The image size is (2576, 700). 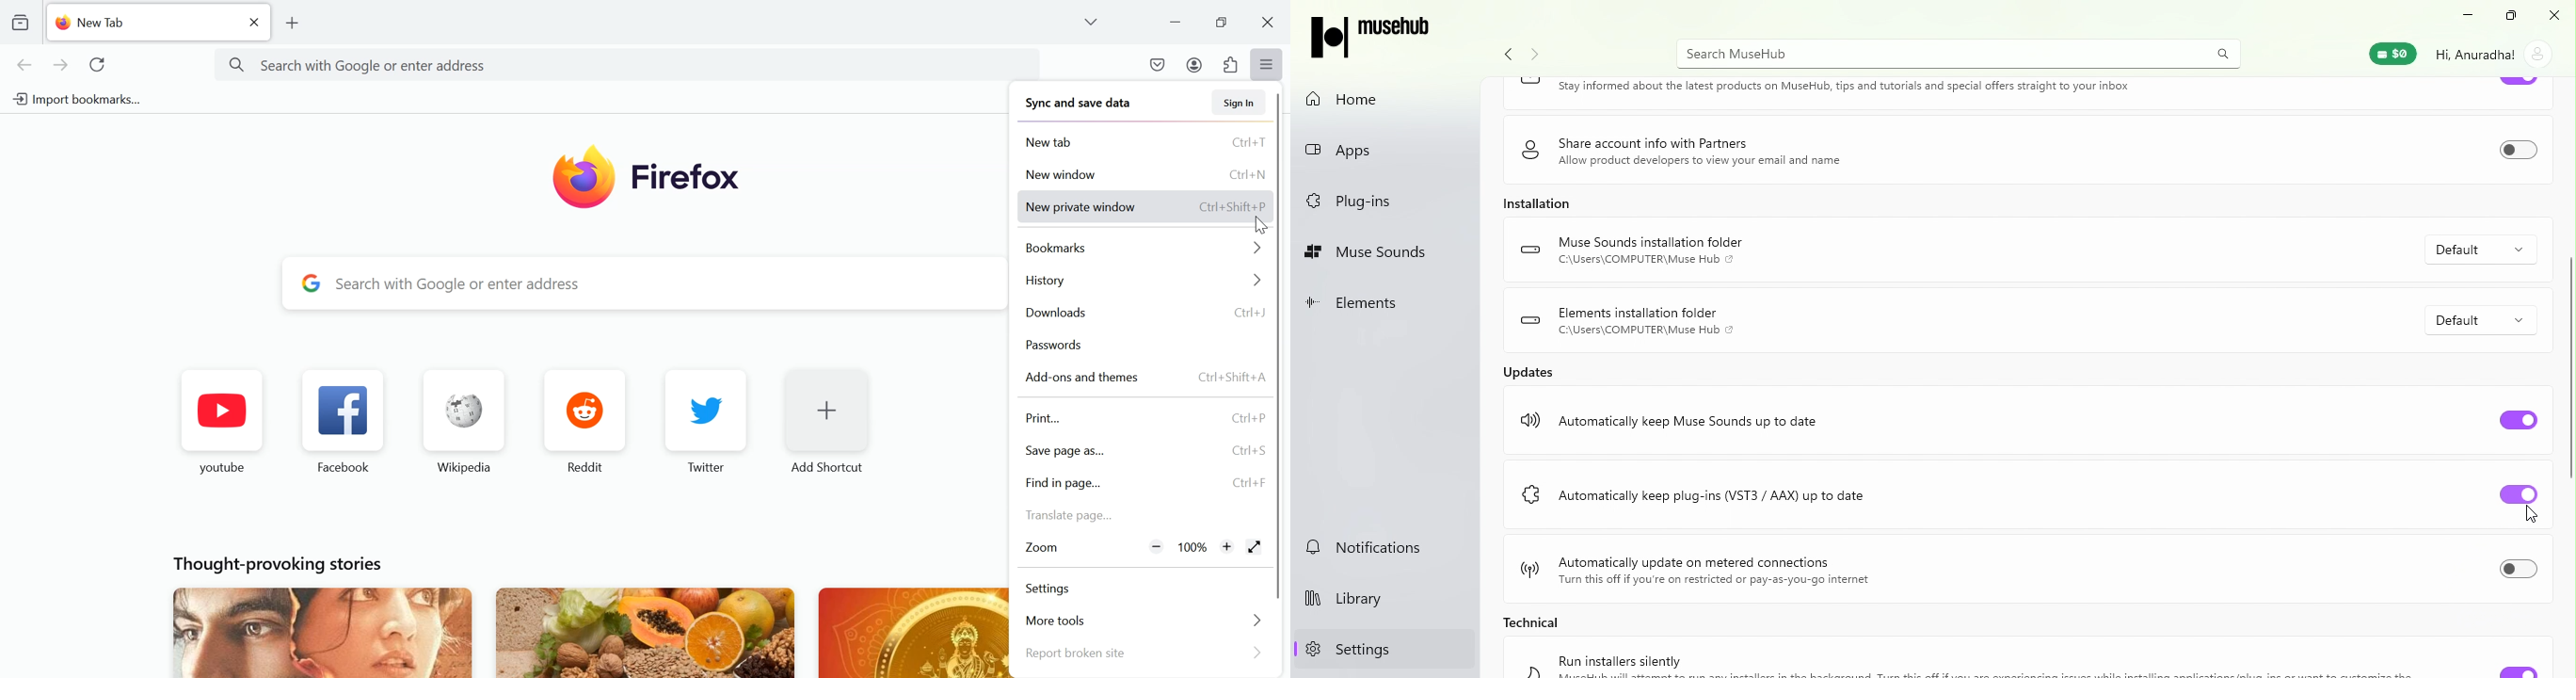 I want to click on Technical, so click(x=1535, y=622).